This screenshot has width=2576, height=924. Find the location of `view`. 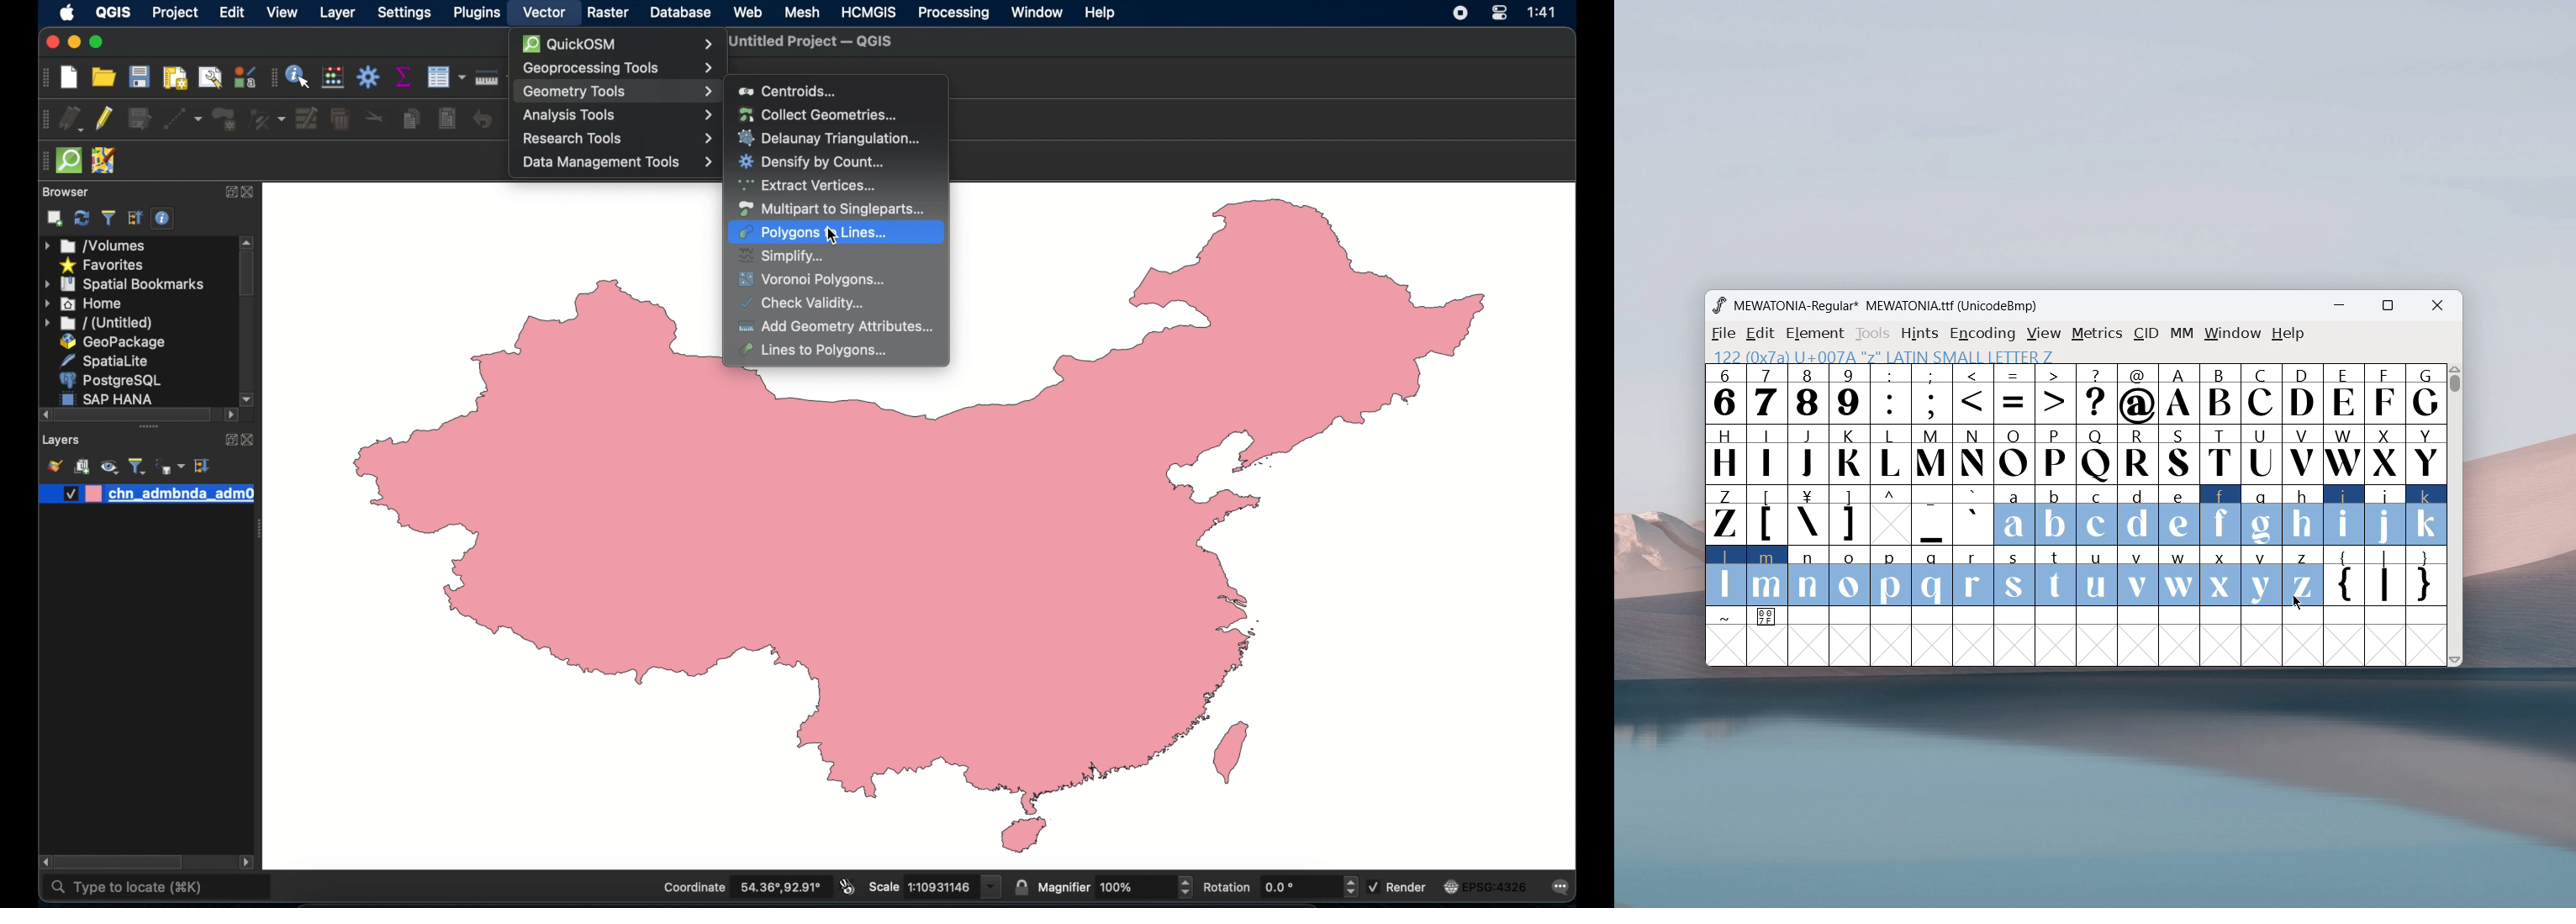

view is located at coordinates (282, 13).